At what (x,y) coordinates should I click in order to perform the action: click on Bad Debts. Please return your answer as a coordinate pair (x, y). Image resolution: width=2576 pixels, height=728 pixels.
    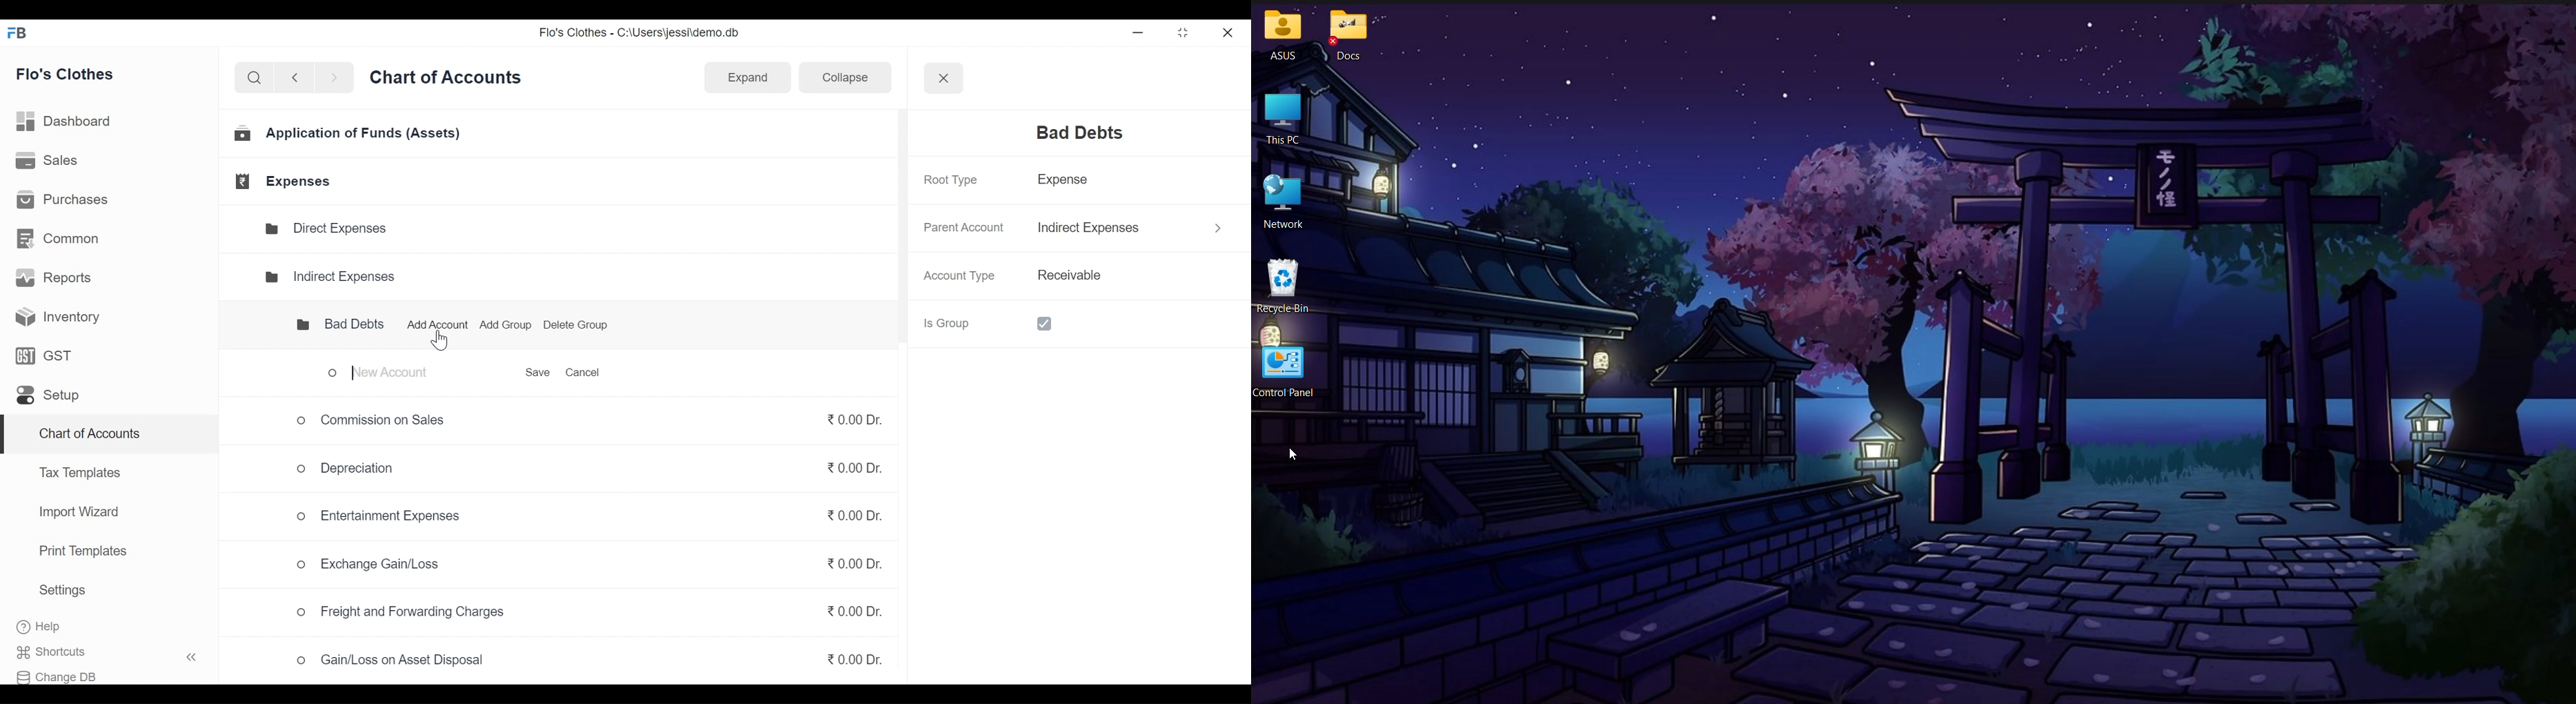
    Looking at the image, I should click on (1071, 133).